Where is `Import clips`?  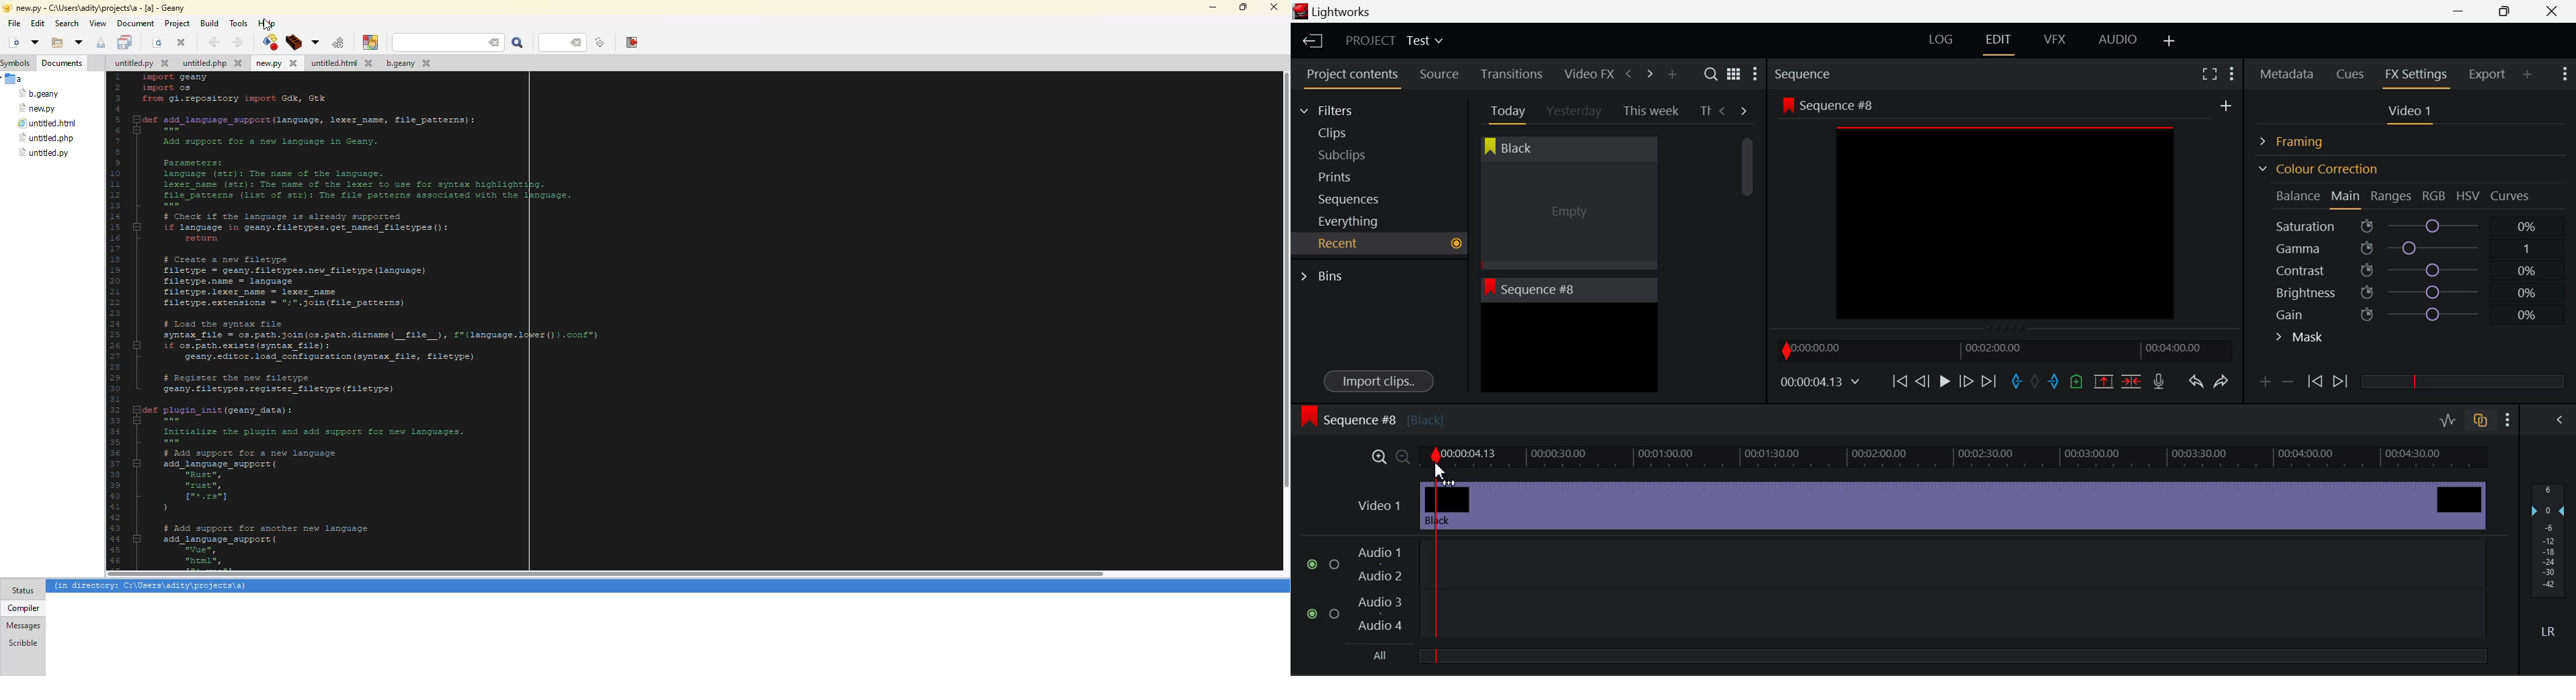 Import clips is located at coordinates (1378, 382).